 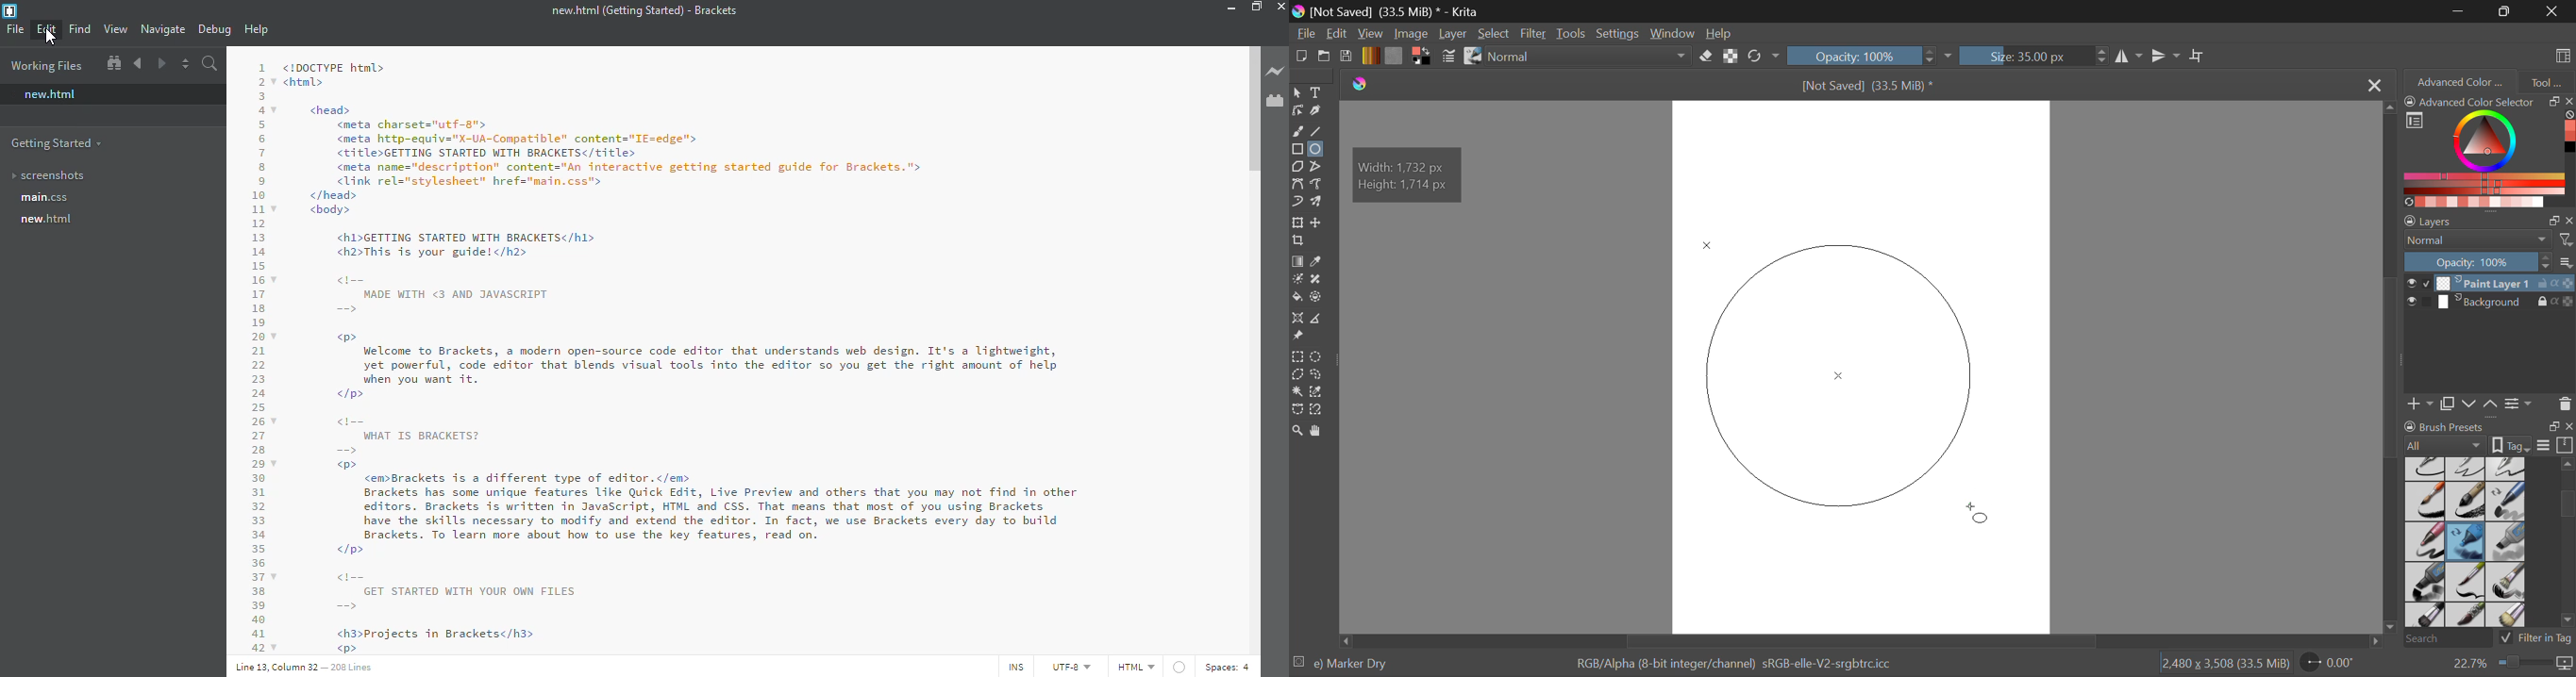 What do you see at coordinates (58, 142) in the screenshot?
I see `getting started` at bounding box center [58, 142].